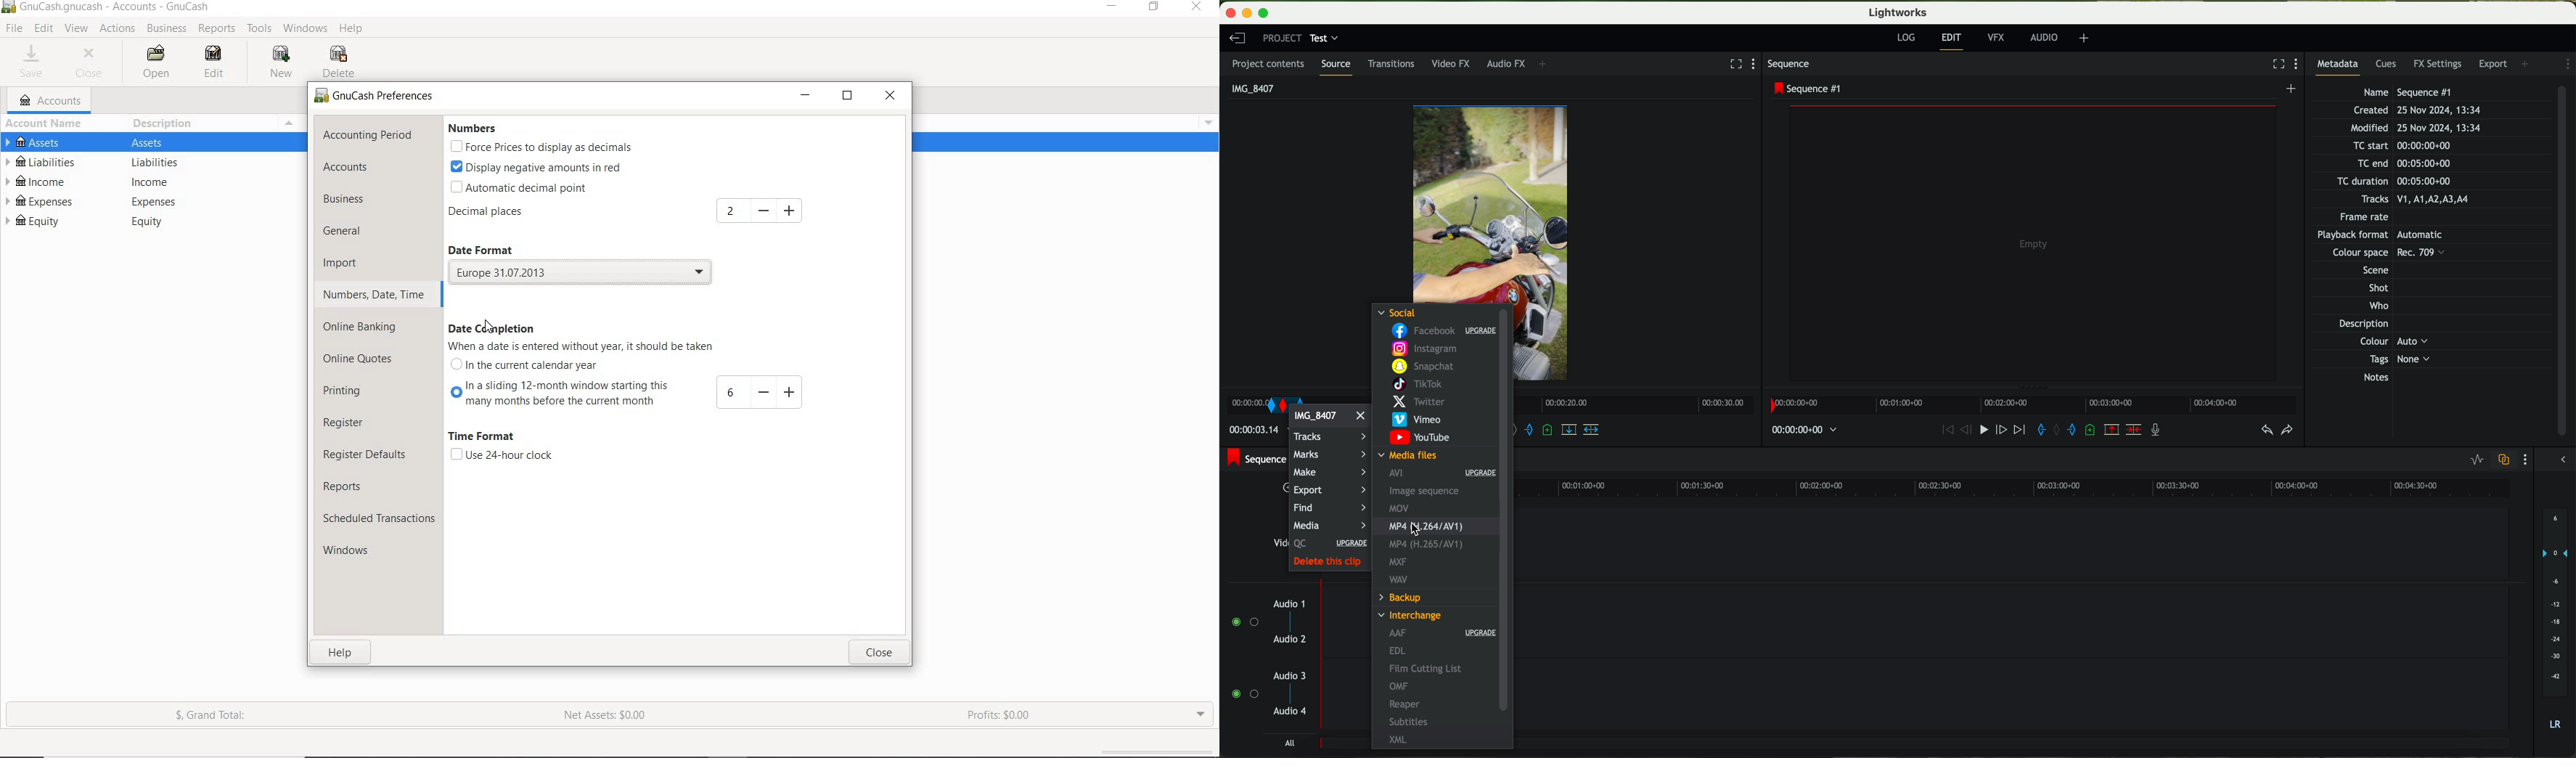 This screenshot has width=2576, height=784. What do you see at coordinates (351, 262) in the screenshot?
I see `import` at bounding box center [351, 262].